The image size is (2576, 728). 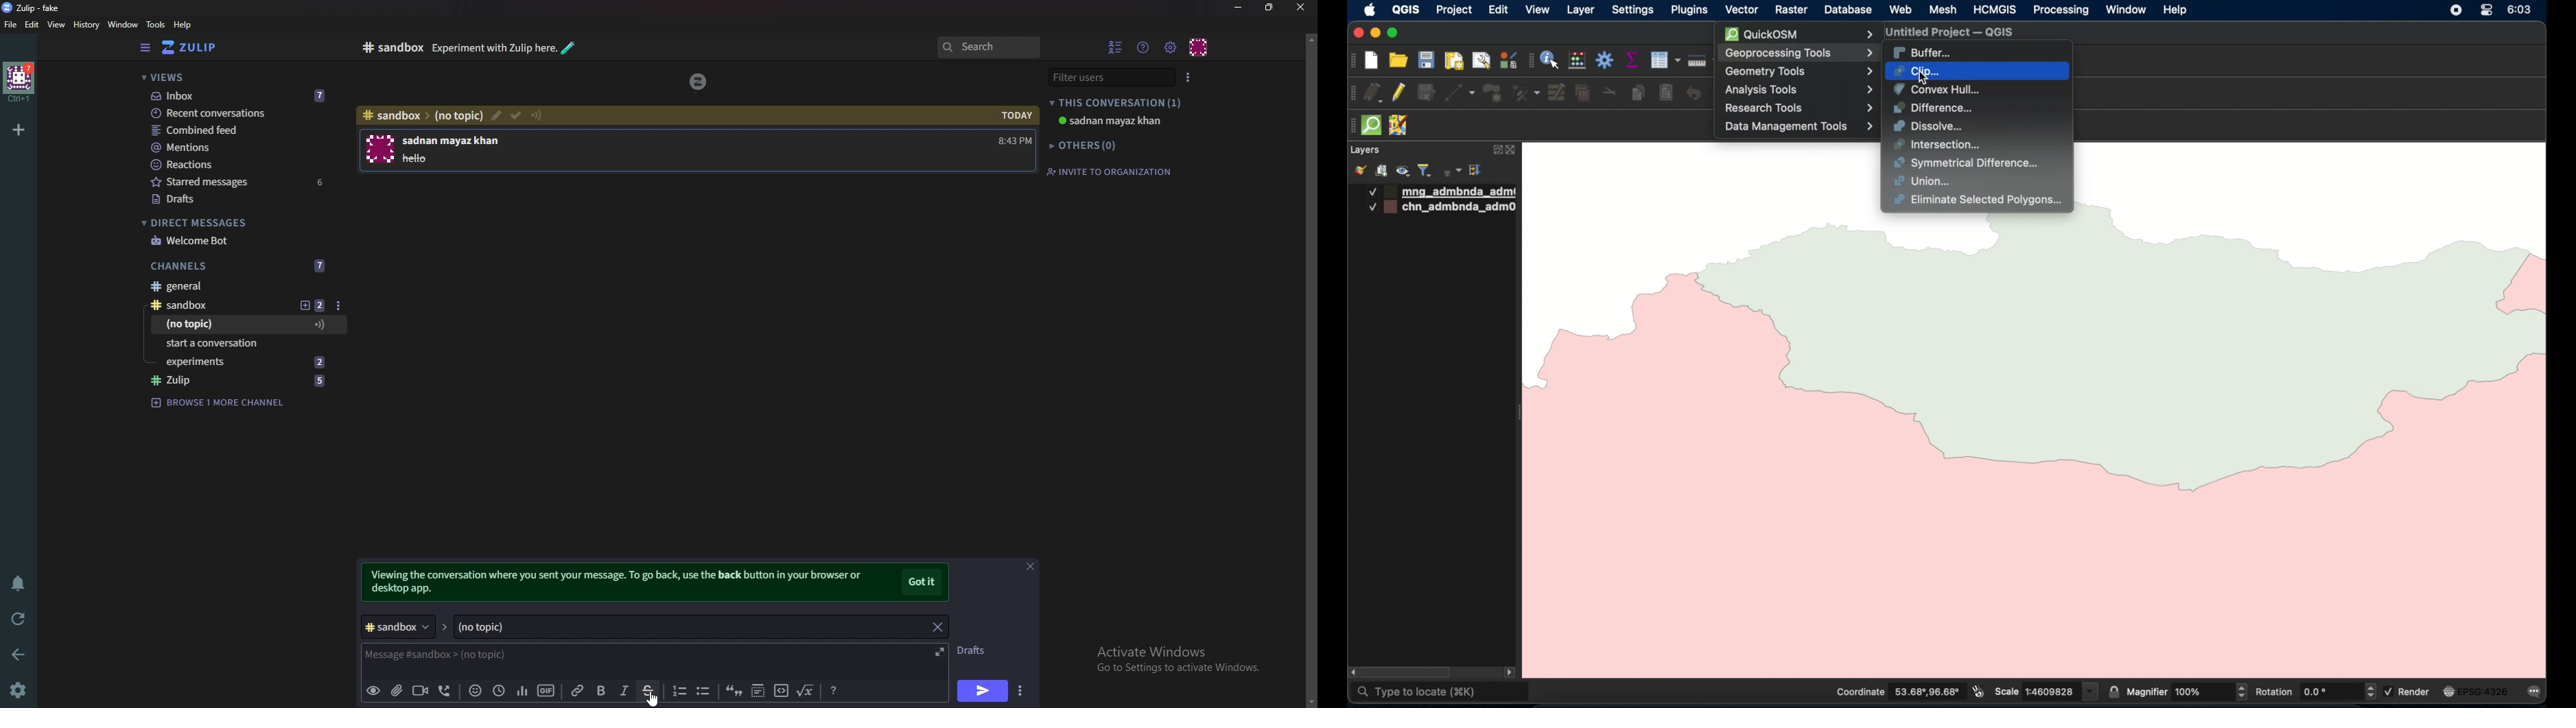 What do you see at coordinates (623, 692) in the screenshot?
I see `Italic` at bounding box center [623, 692].